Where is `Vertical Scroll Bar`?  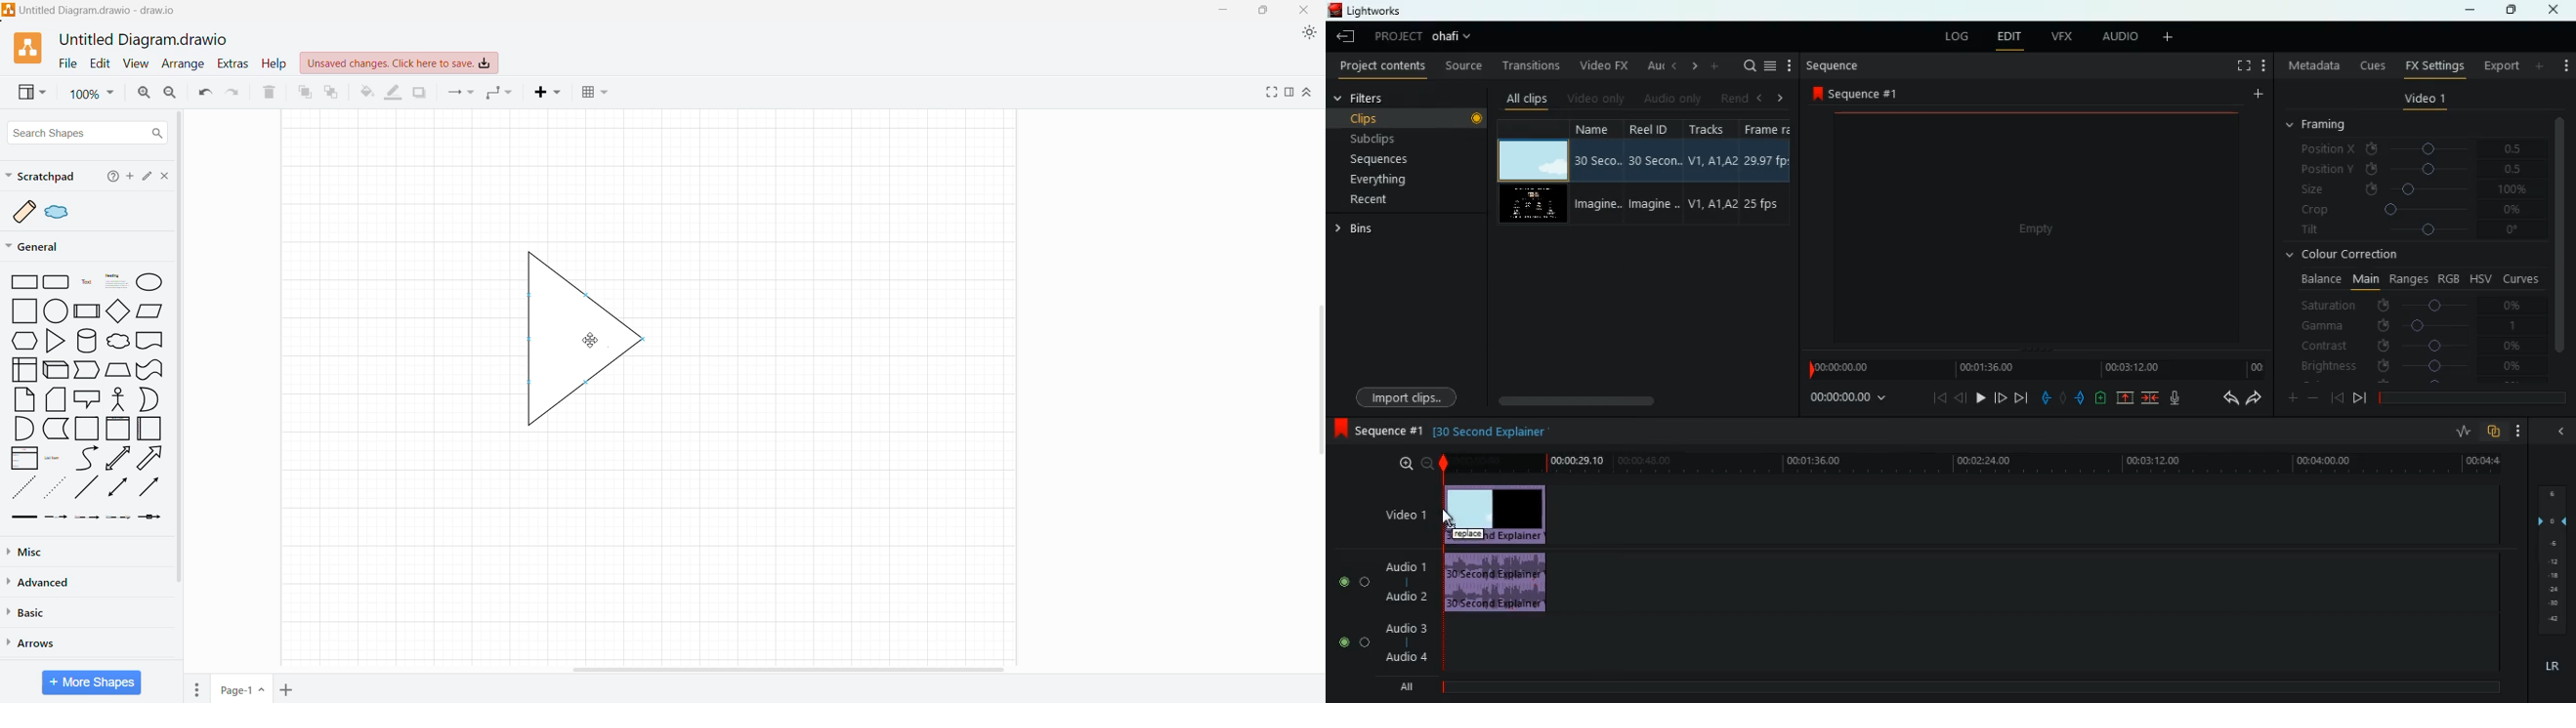 Vertical Scroll Bar is located at coordinates (1318, 382).